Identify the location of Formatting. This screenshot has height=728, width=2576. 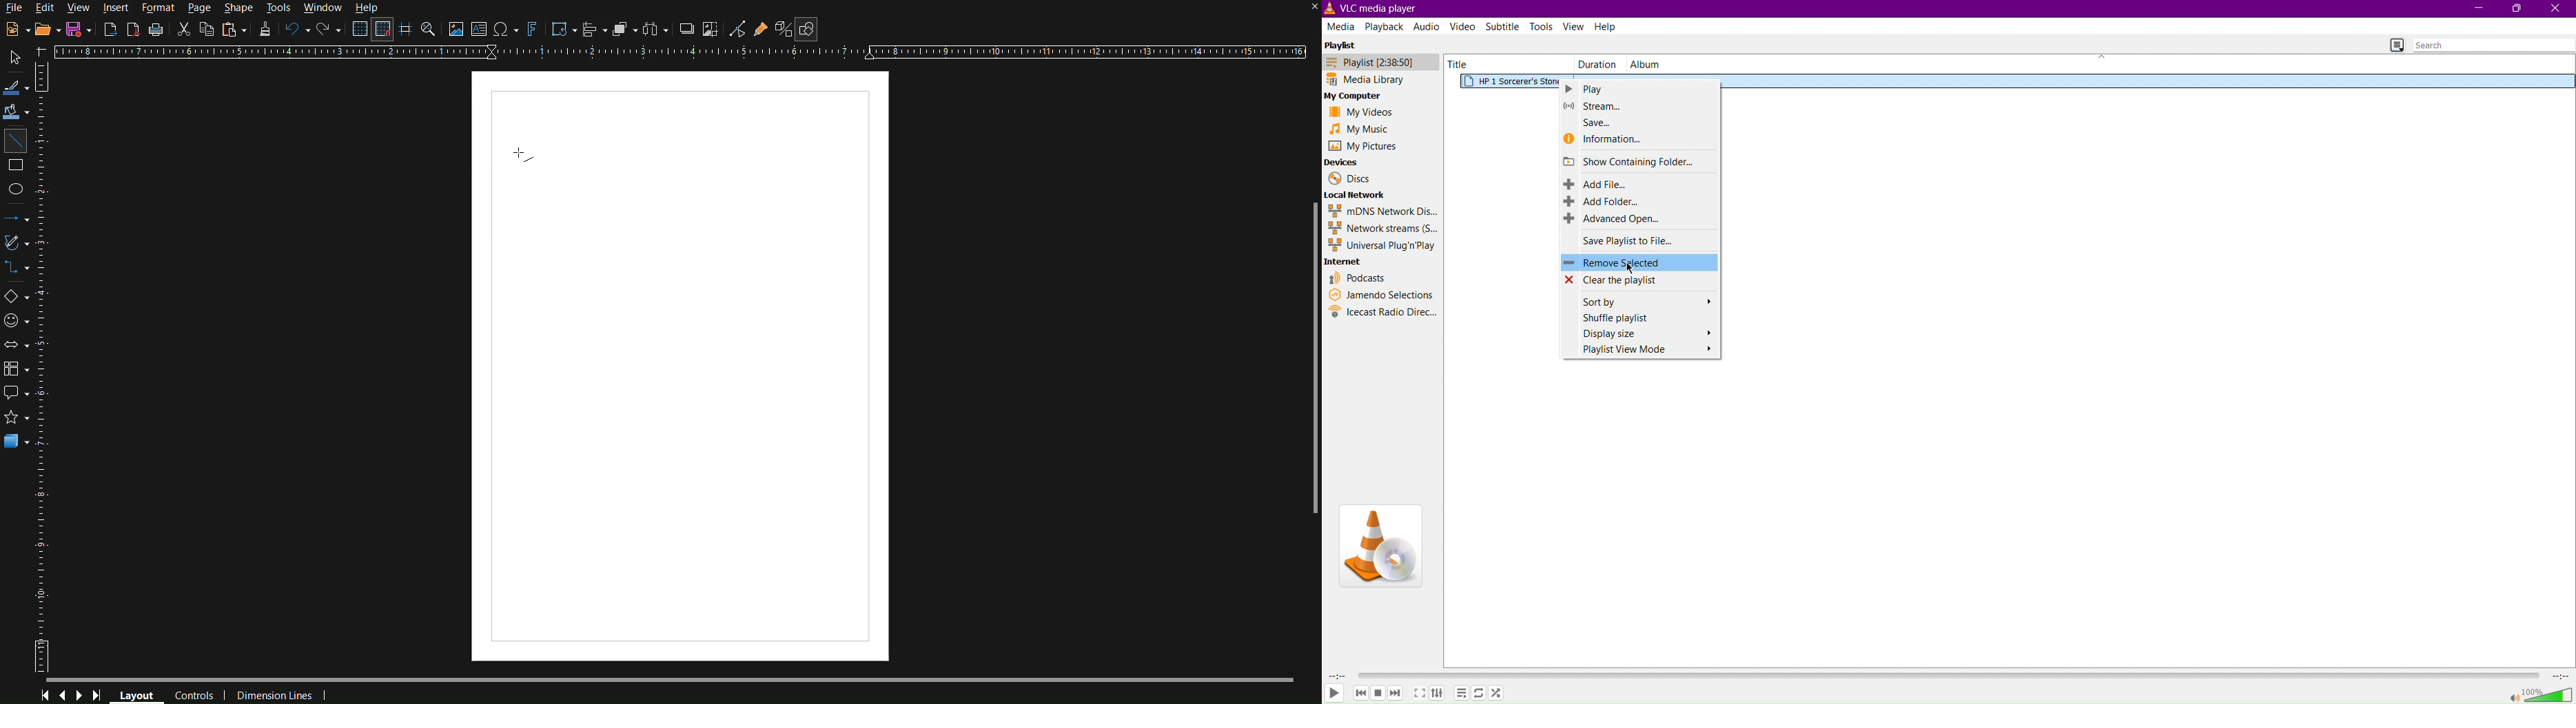
(265, 30).